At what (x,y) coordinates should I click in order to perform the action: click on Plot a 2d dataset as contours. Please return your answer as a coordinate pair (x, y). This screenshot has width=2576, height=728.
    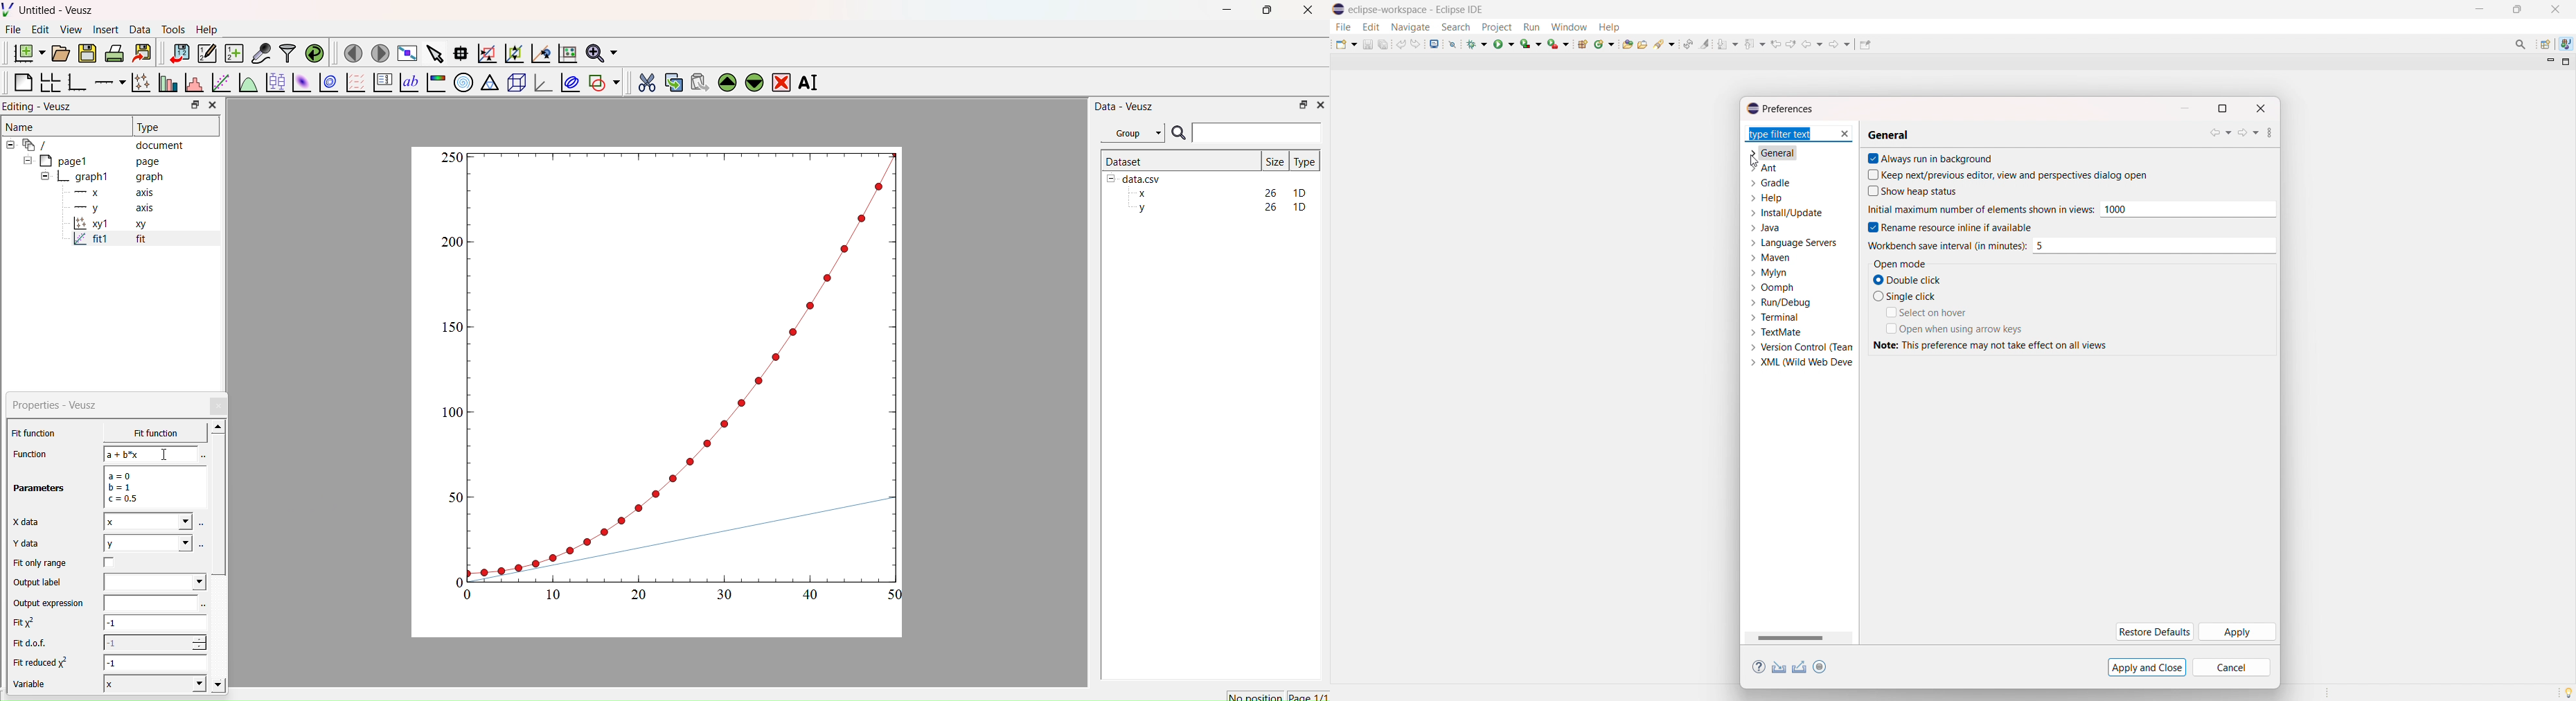
    Looking at the image, I should click on (328, 84).